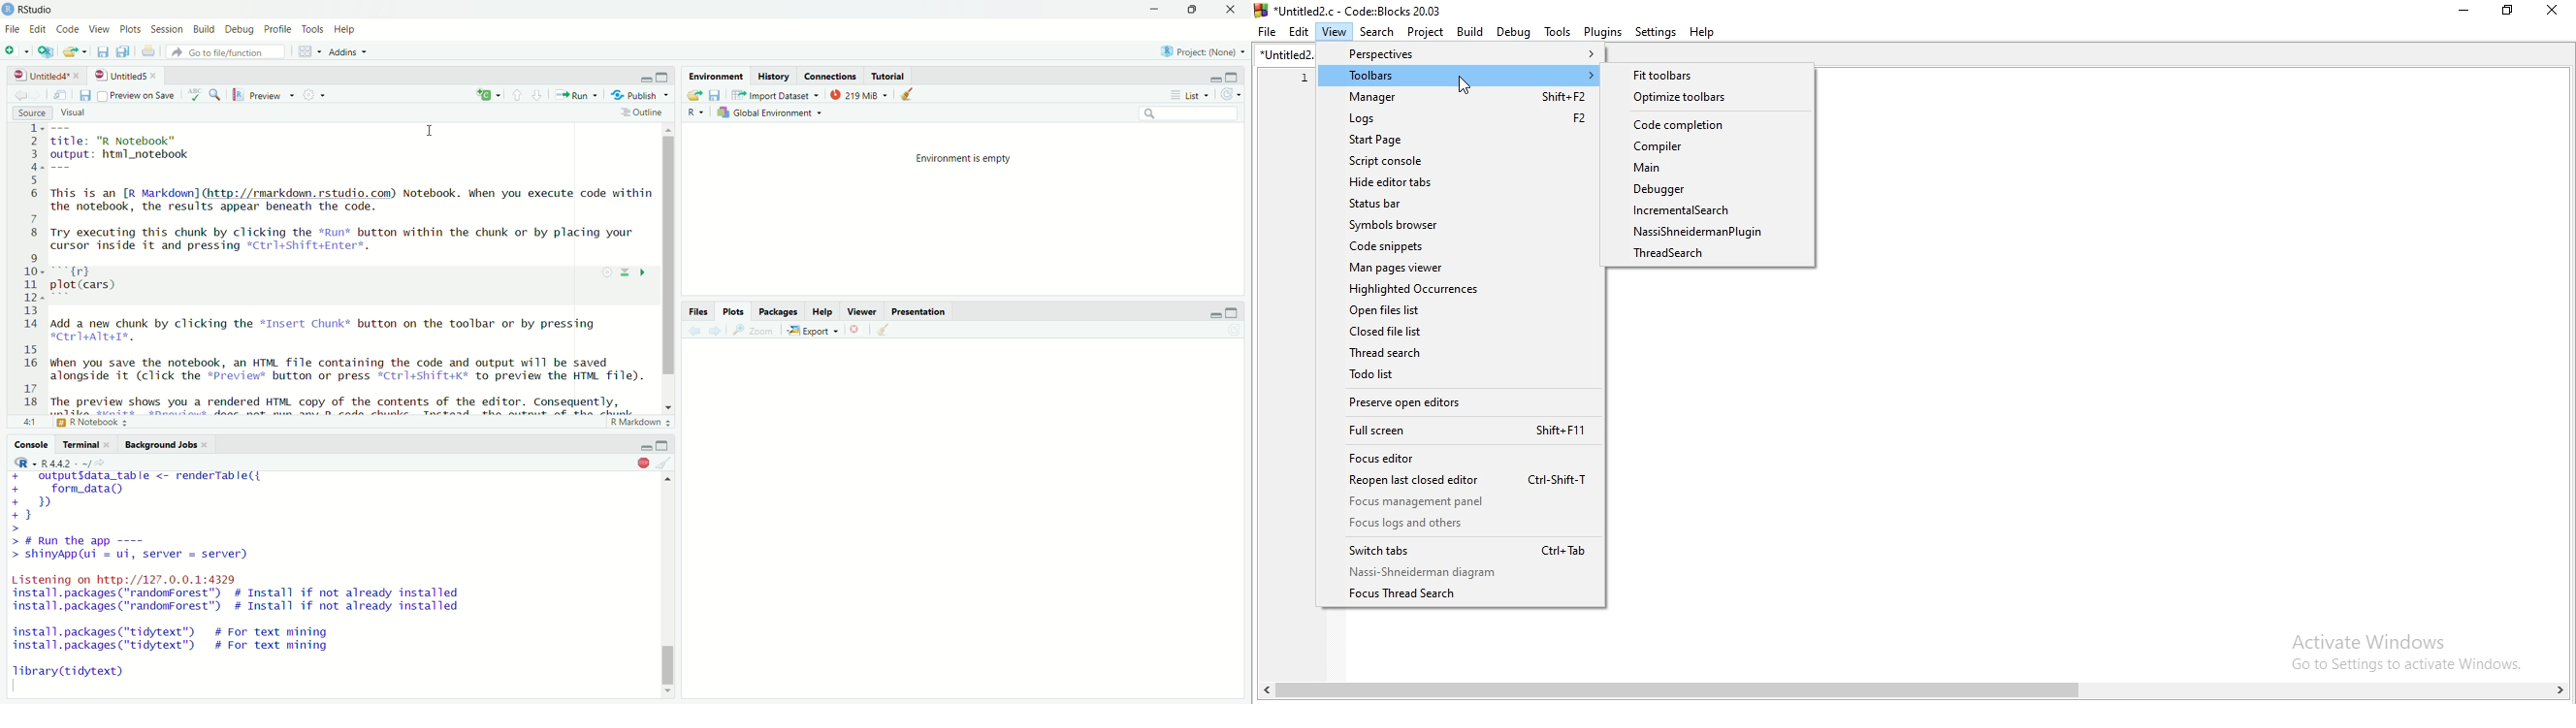 The height and width of the screenshot is (728, 2576). Describe the element at coordinates (74, 113) in the screenshot. I see `Visual` at that location.